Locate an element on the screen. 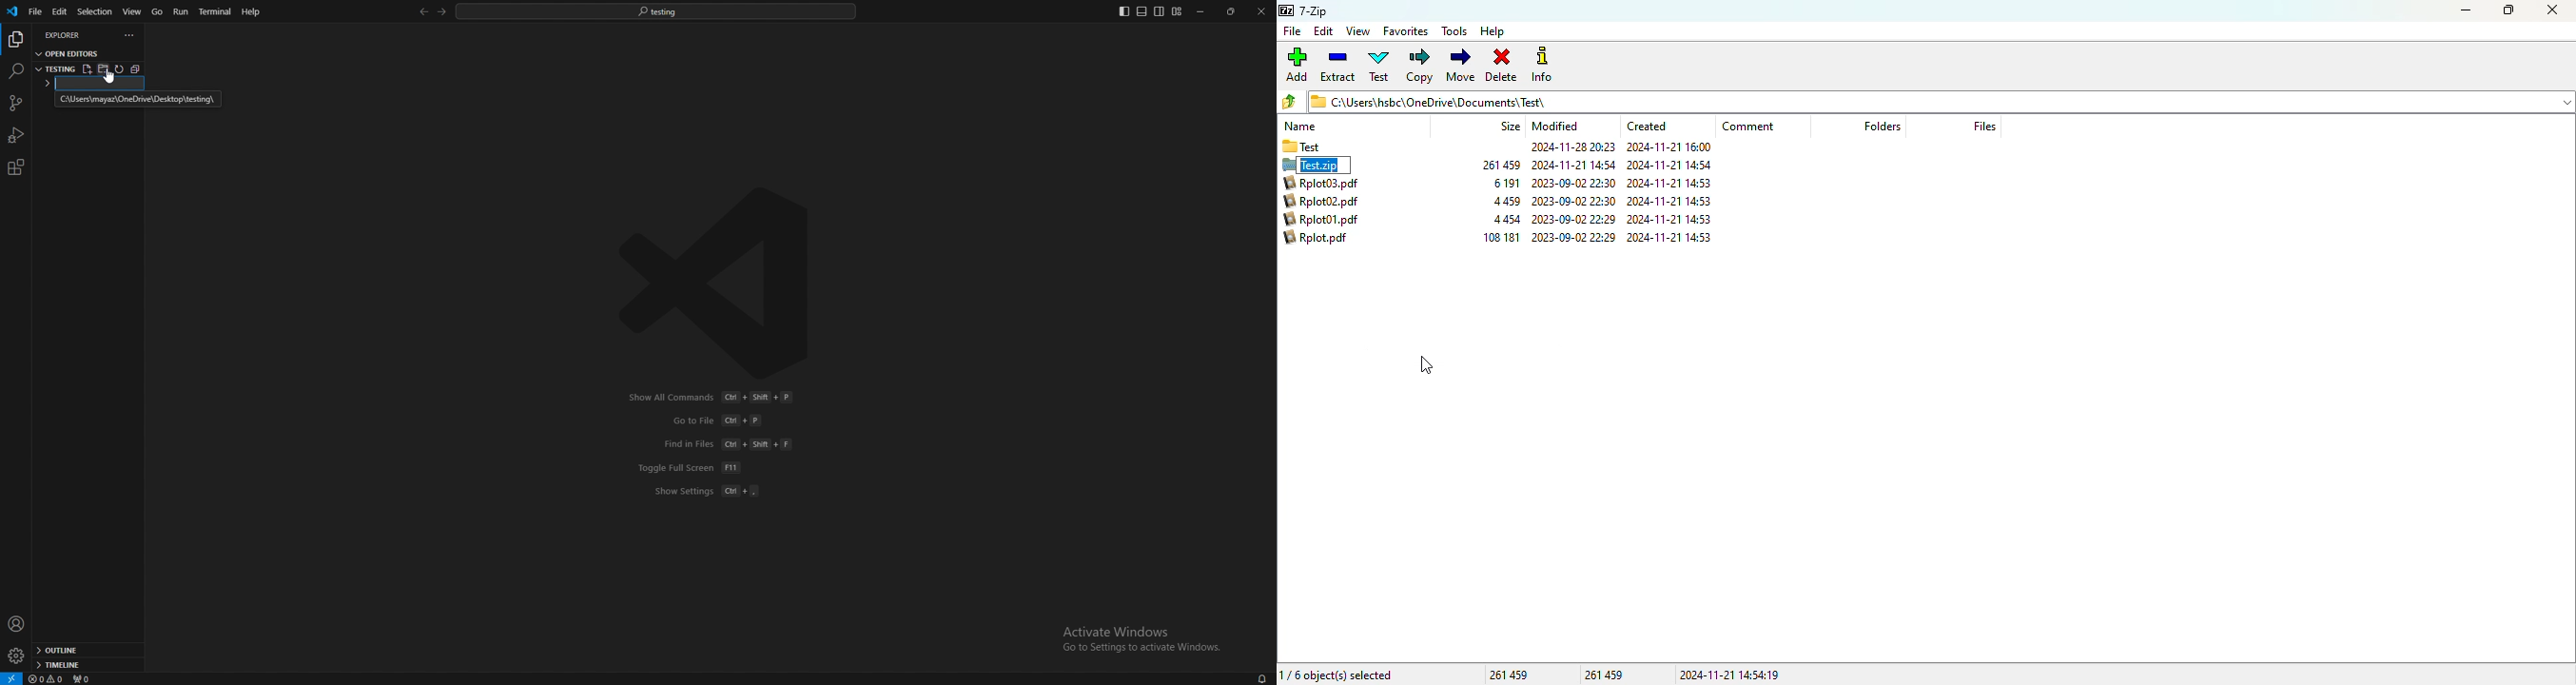  close is located at coordinates (1261, 11).